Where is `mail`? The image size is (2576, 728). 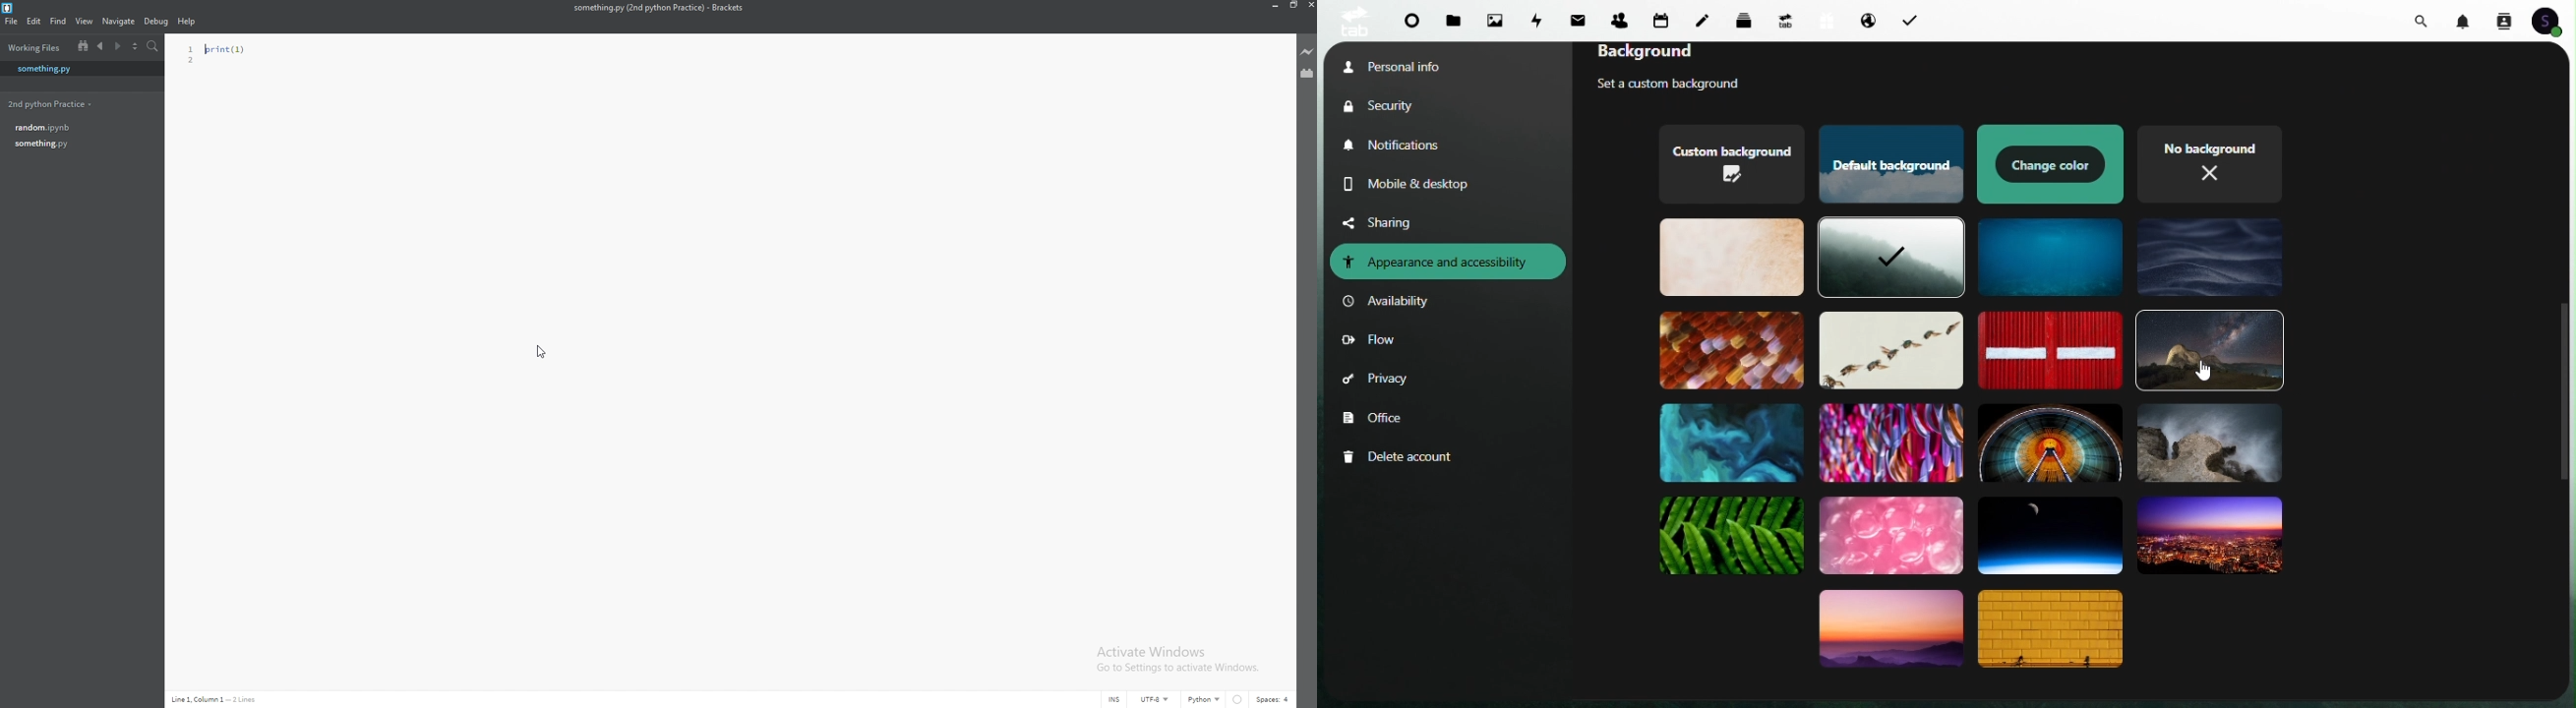 mail is located at coordinates (1582, 18).